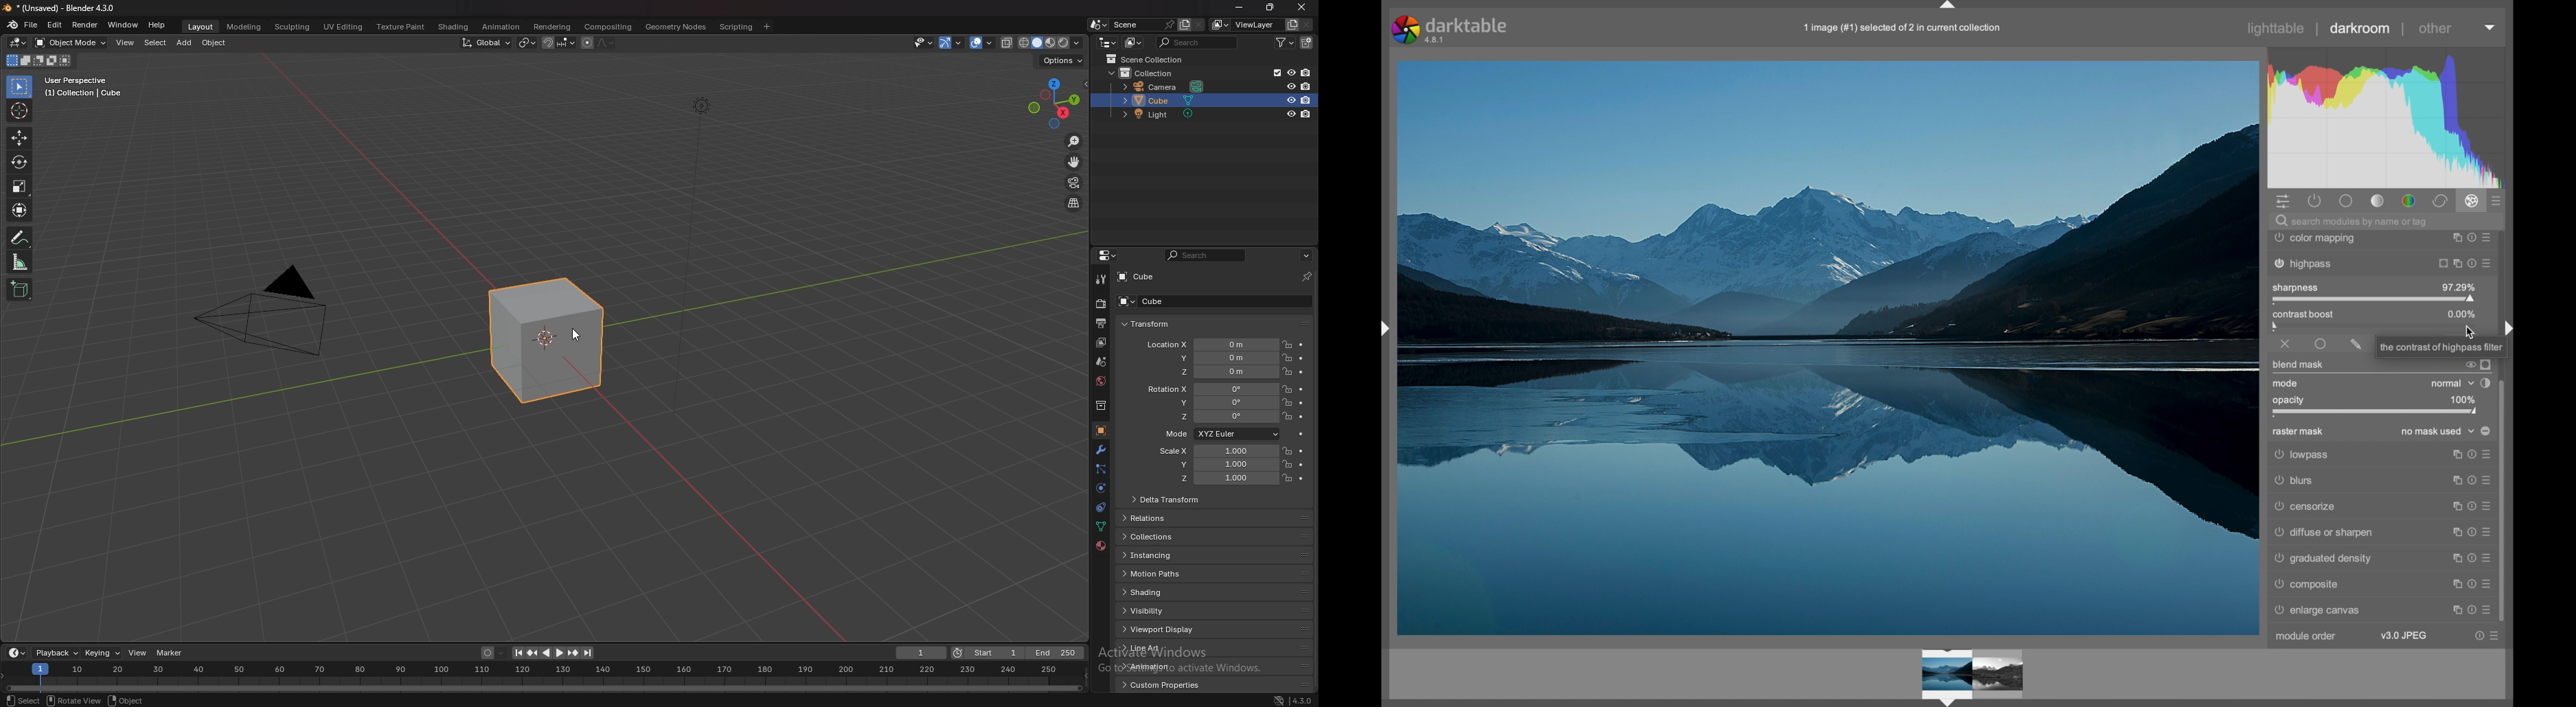  What do you see at coordinates (2356, 344) in the screenshot?
I see `drawn mask` at bounding box center [2356, 344].